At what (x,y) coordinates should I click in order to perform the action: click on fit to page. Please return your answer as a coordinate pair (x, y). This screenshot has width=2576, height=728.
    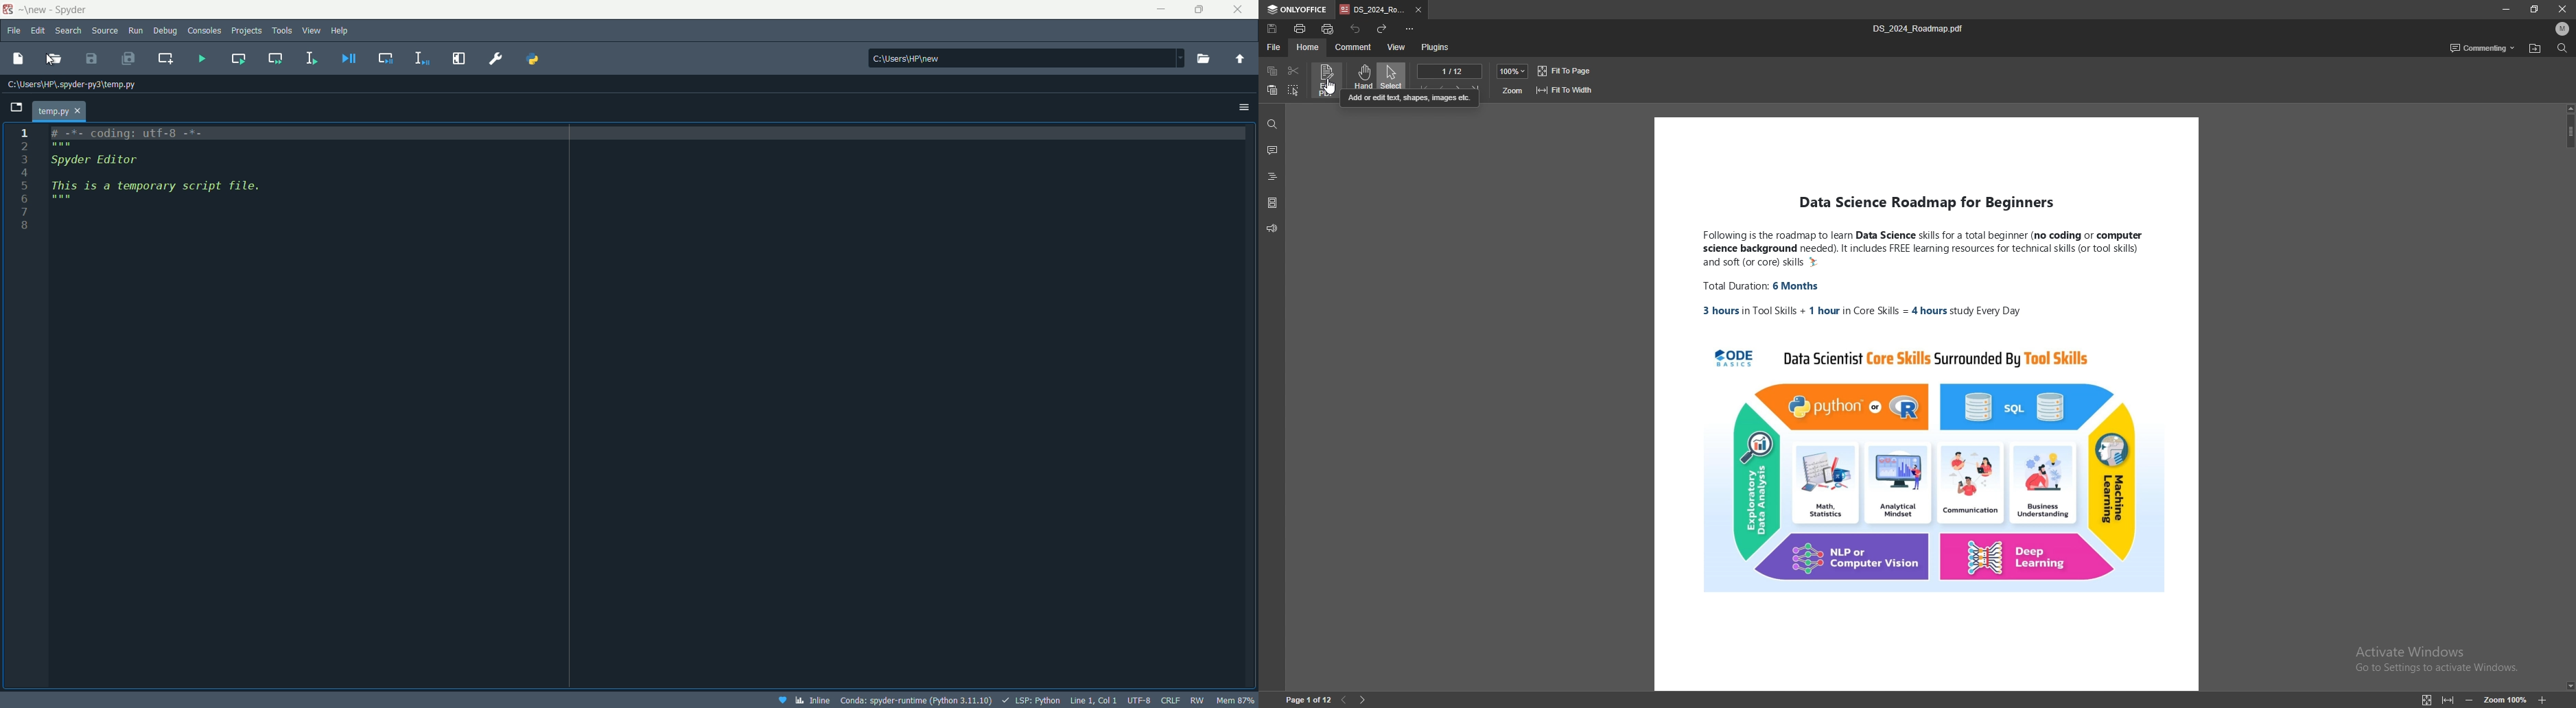
    Looking at the image, I should click on (1567, 71).